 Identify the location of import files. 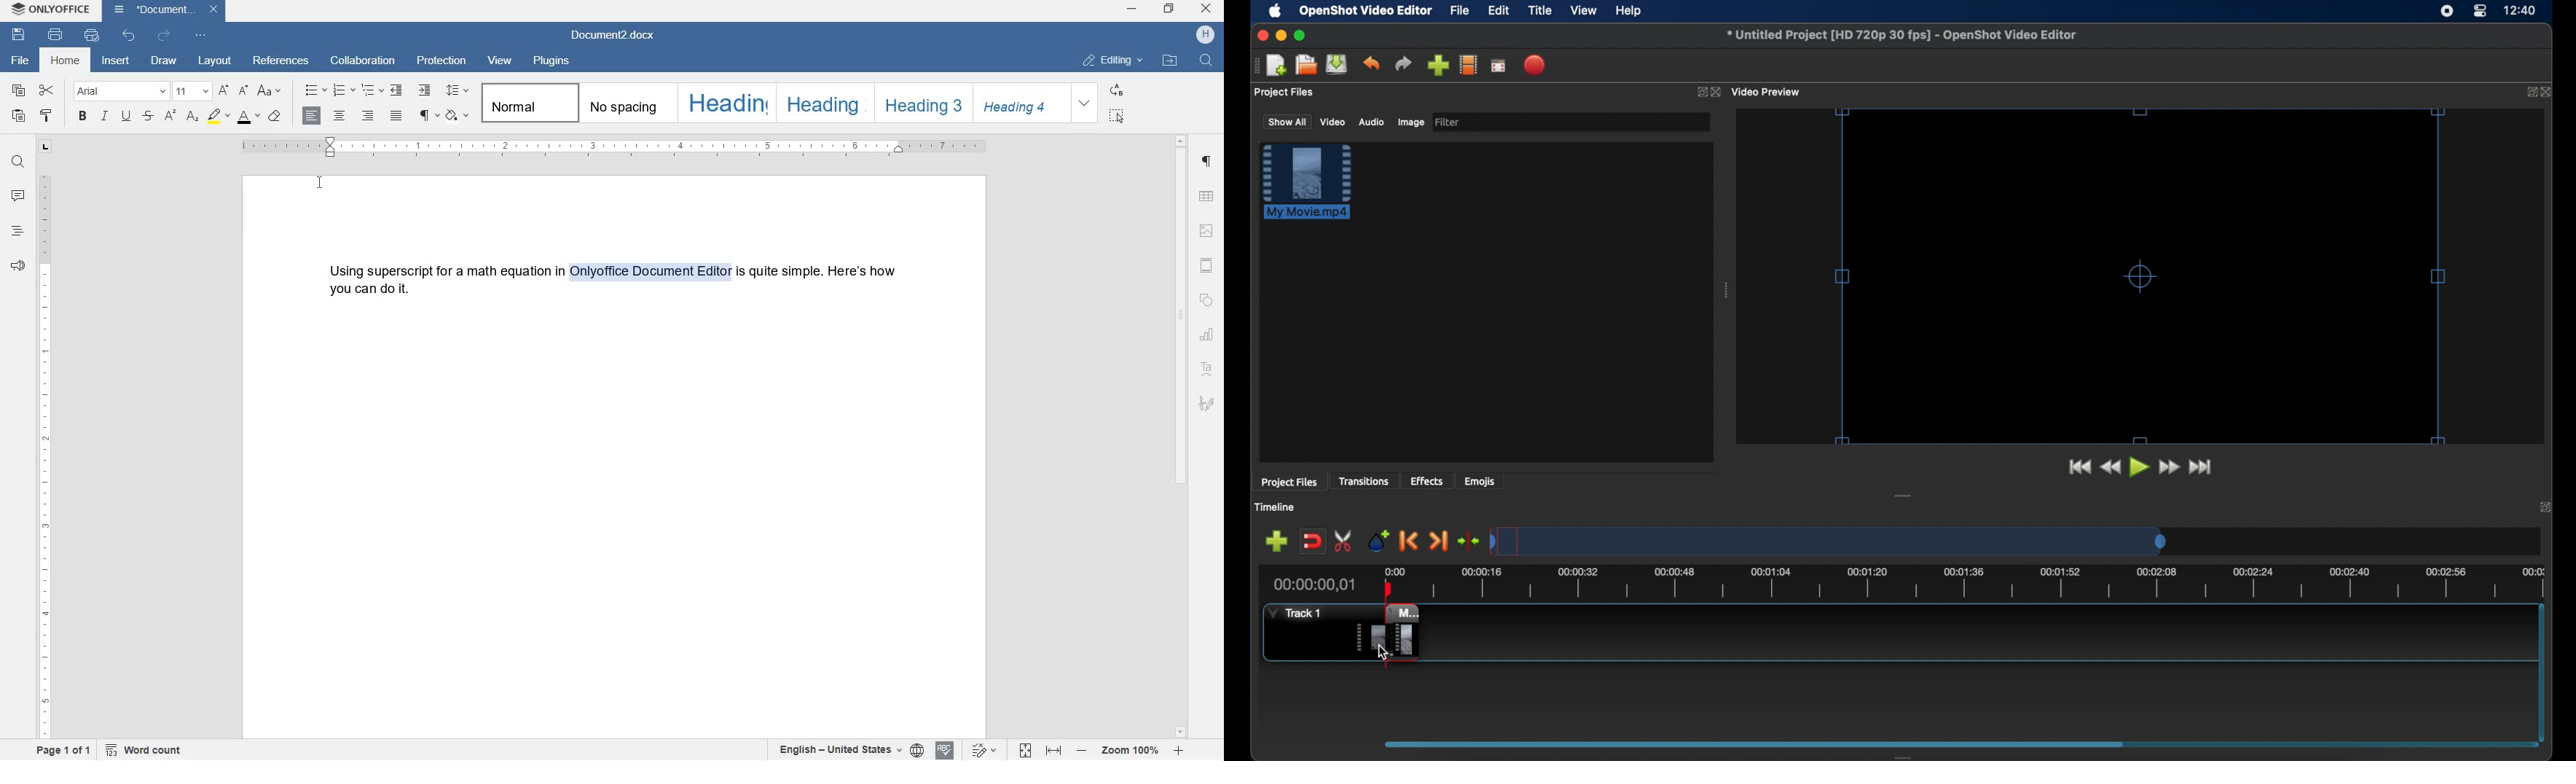
(1438, 66).